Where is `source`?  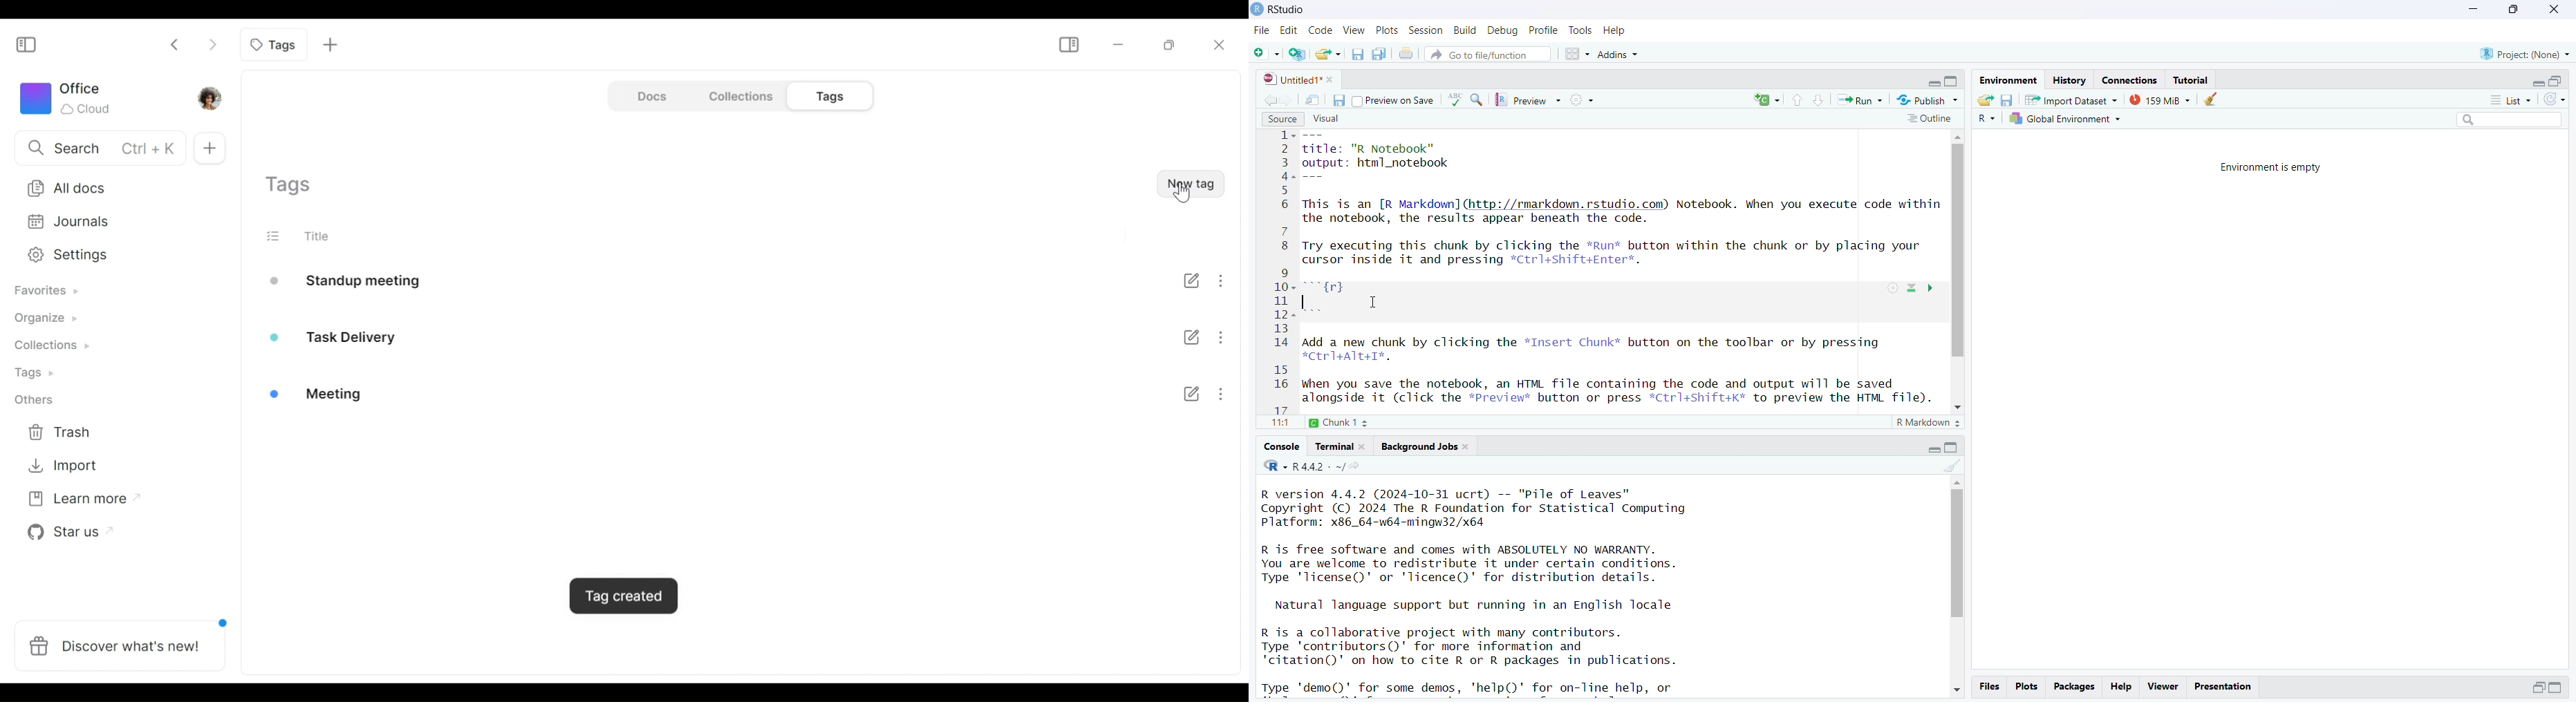
source is located at coordinates (1624, 269).